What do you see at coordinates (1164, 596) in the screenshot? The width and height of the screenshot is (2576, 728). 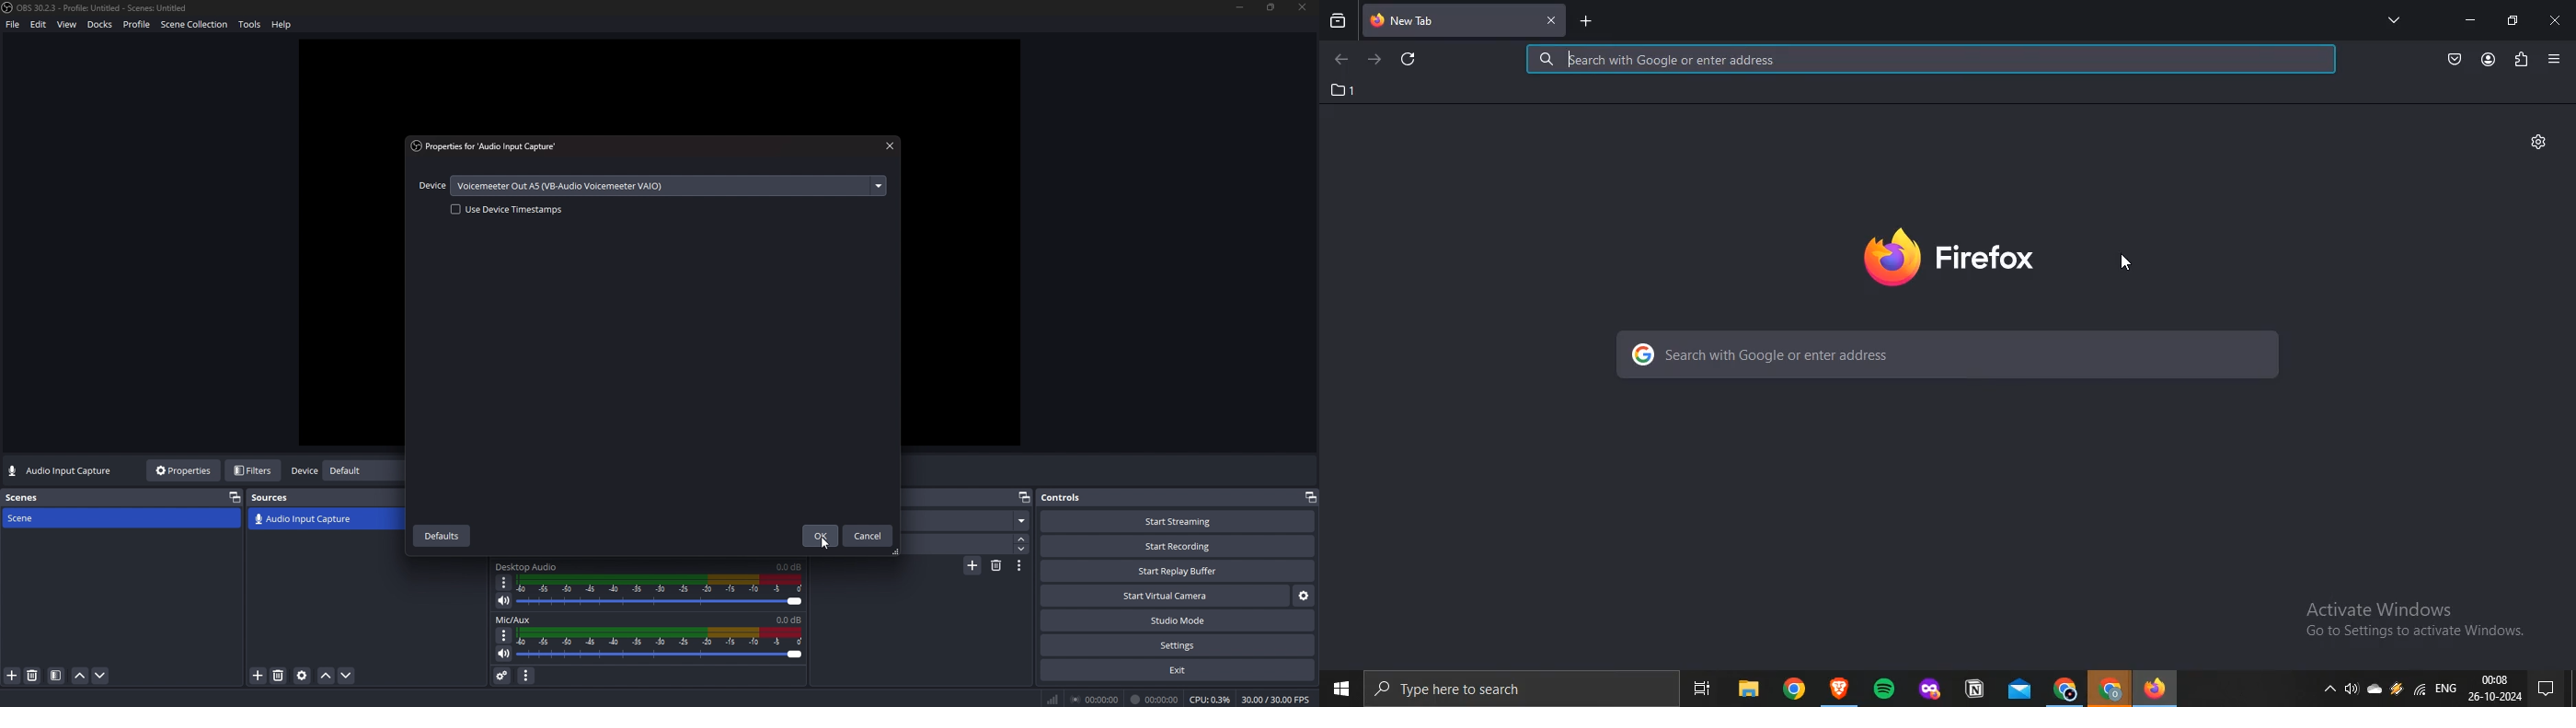 I see `start virtual camera` at bounding box center [1164, 596].